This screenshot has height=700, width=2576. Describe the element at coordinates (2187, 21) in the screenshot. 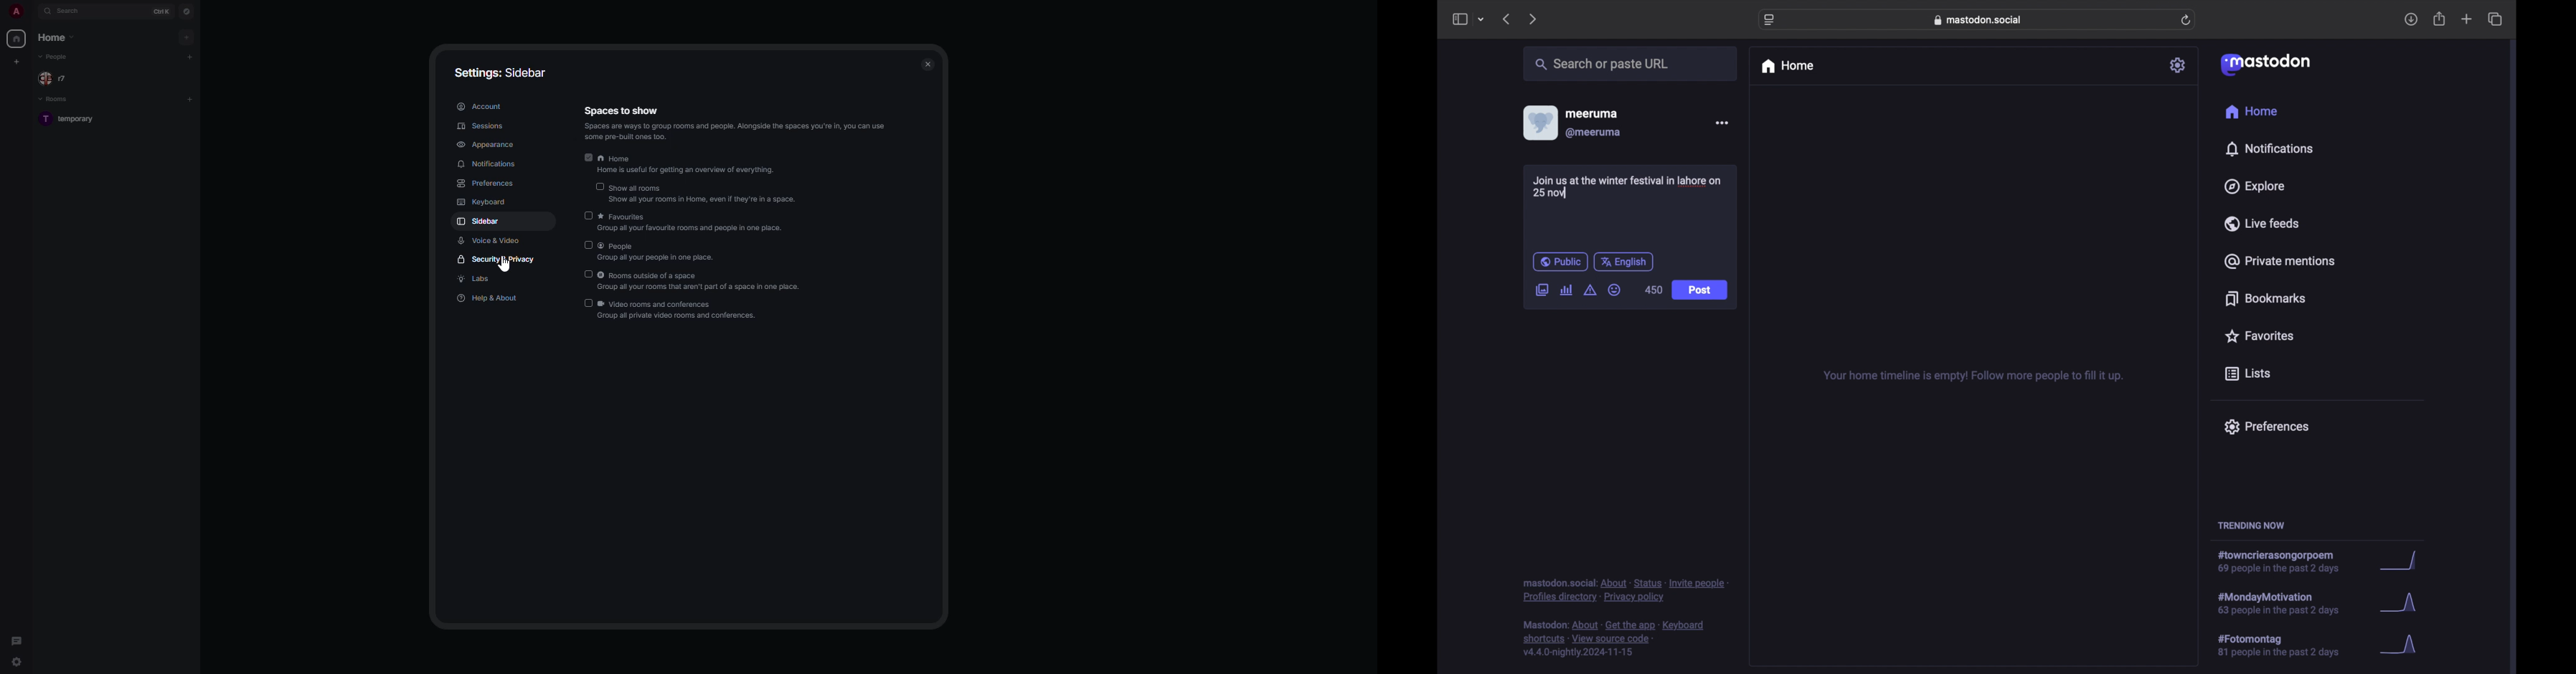

I see `refresh` at that location.